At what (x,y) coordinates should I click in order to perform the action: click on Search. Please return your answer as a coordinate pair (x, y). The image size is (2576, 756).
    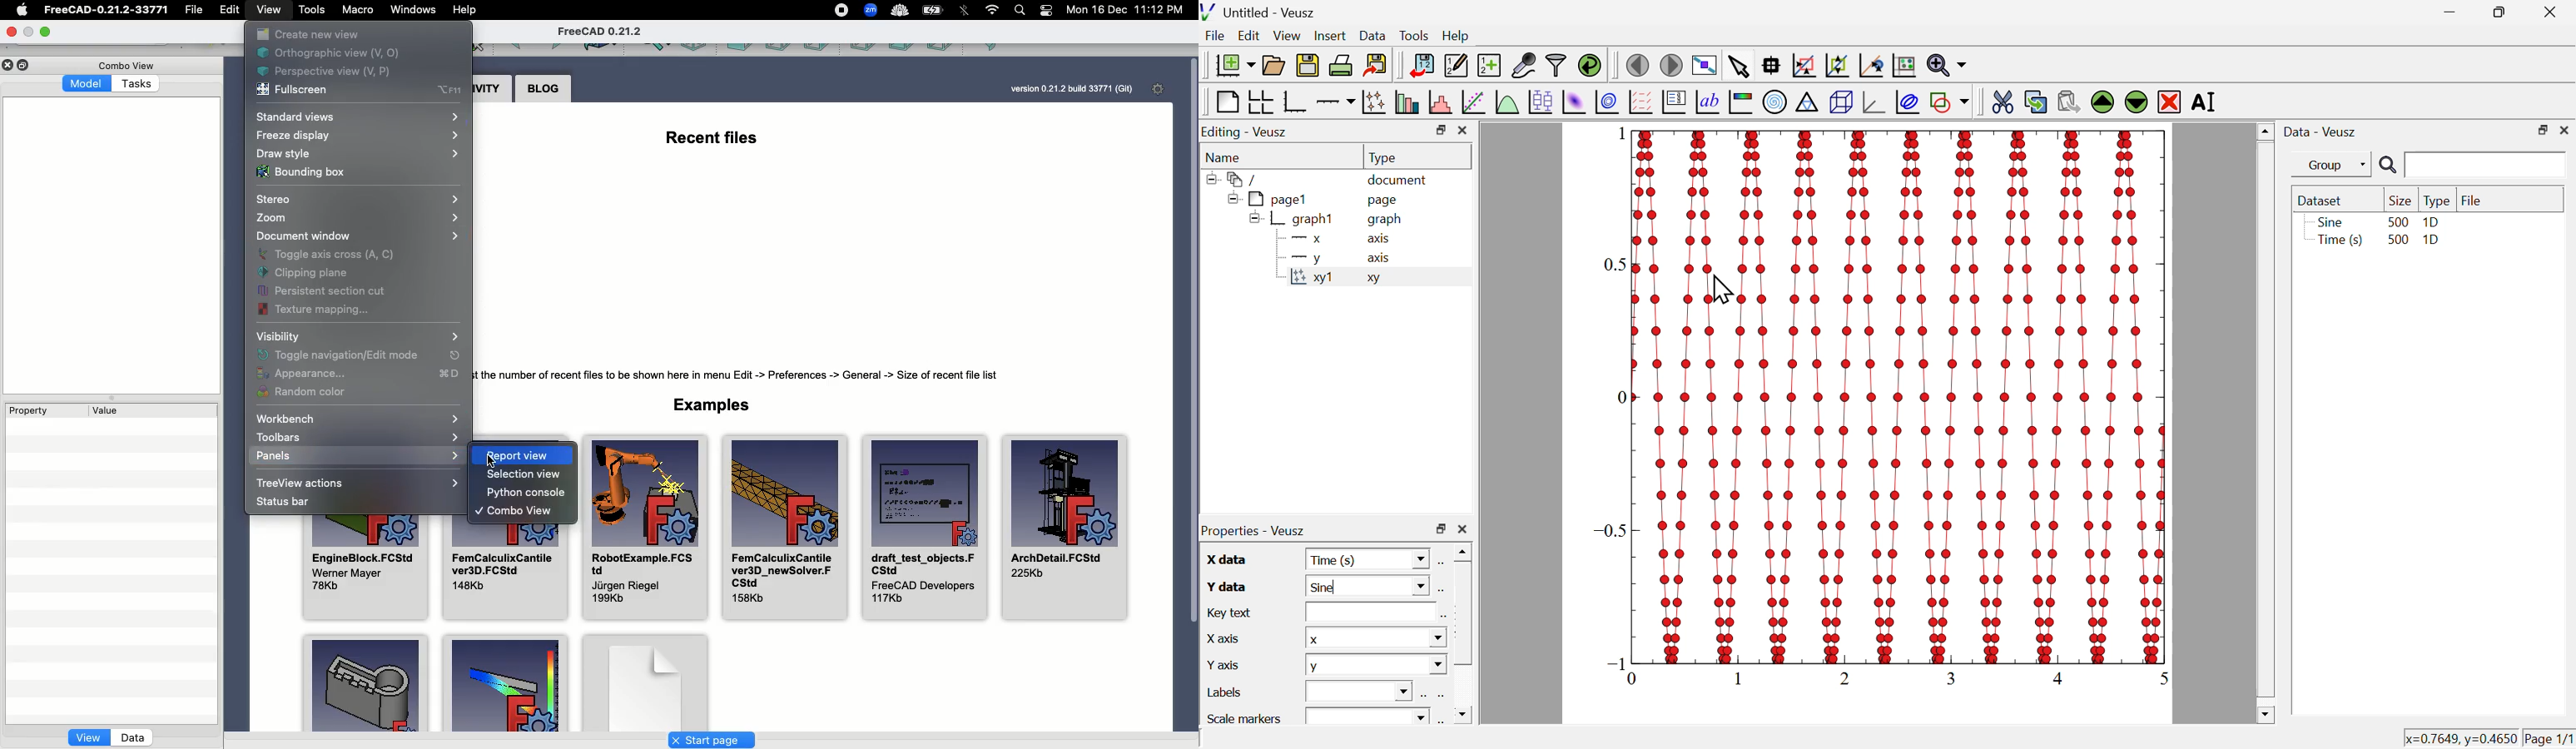
    Looking at the image, I should click on (1020, 10).